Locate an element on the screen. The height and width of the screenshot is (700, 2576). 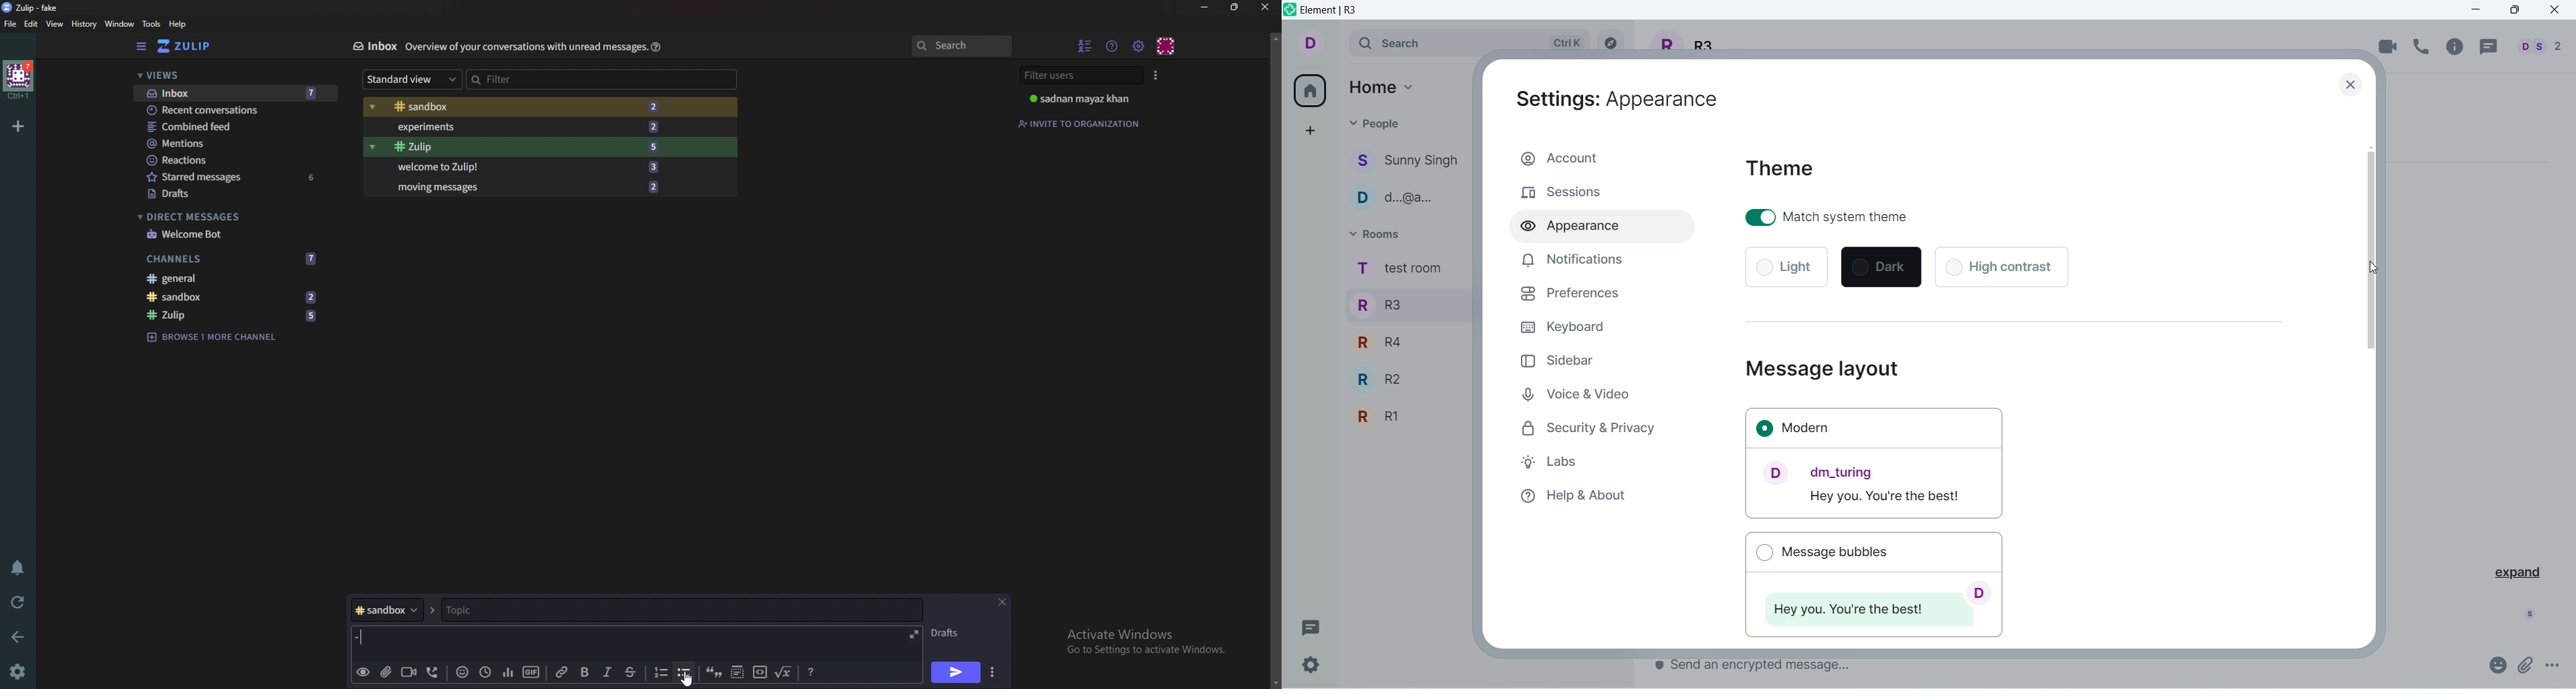
home is located at coordinates (1385, 86).